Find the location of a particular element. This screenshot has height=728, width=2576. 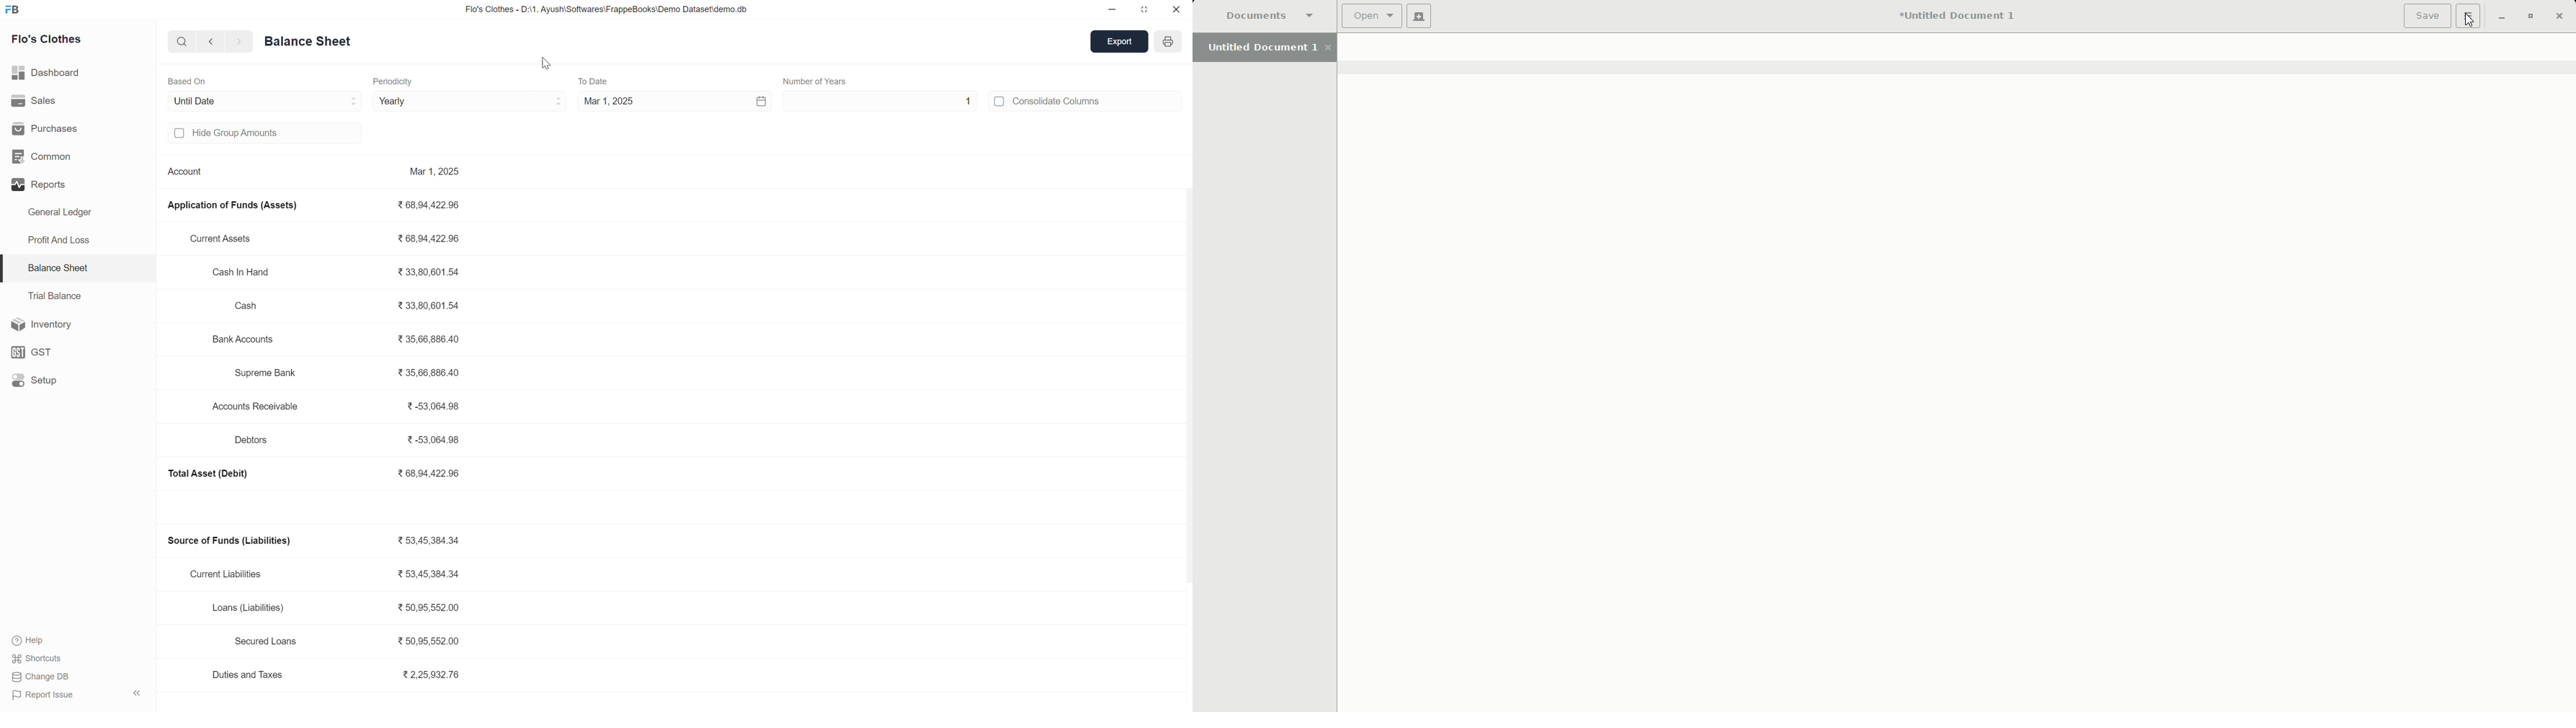

68,94,422.96 is located at coordinates (431, 474).